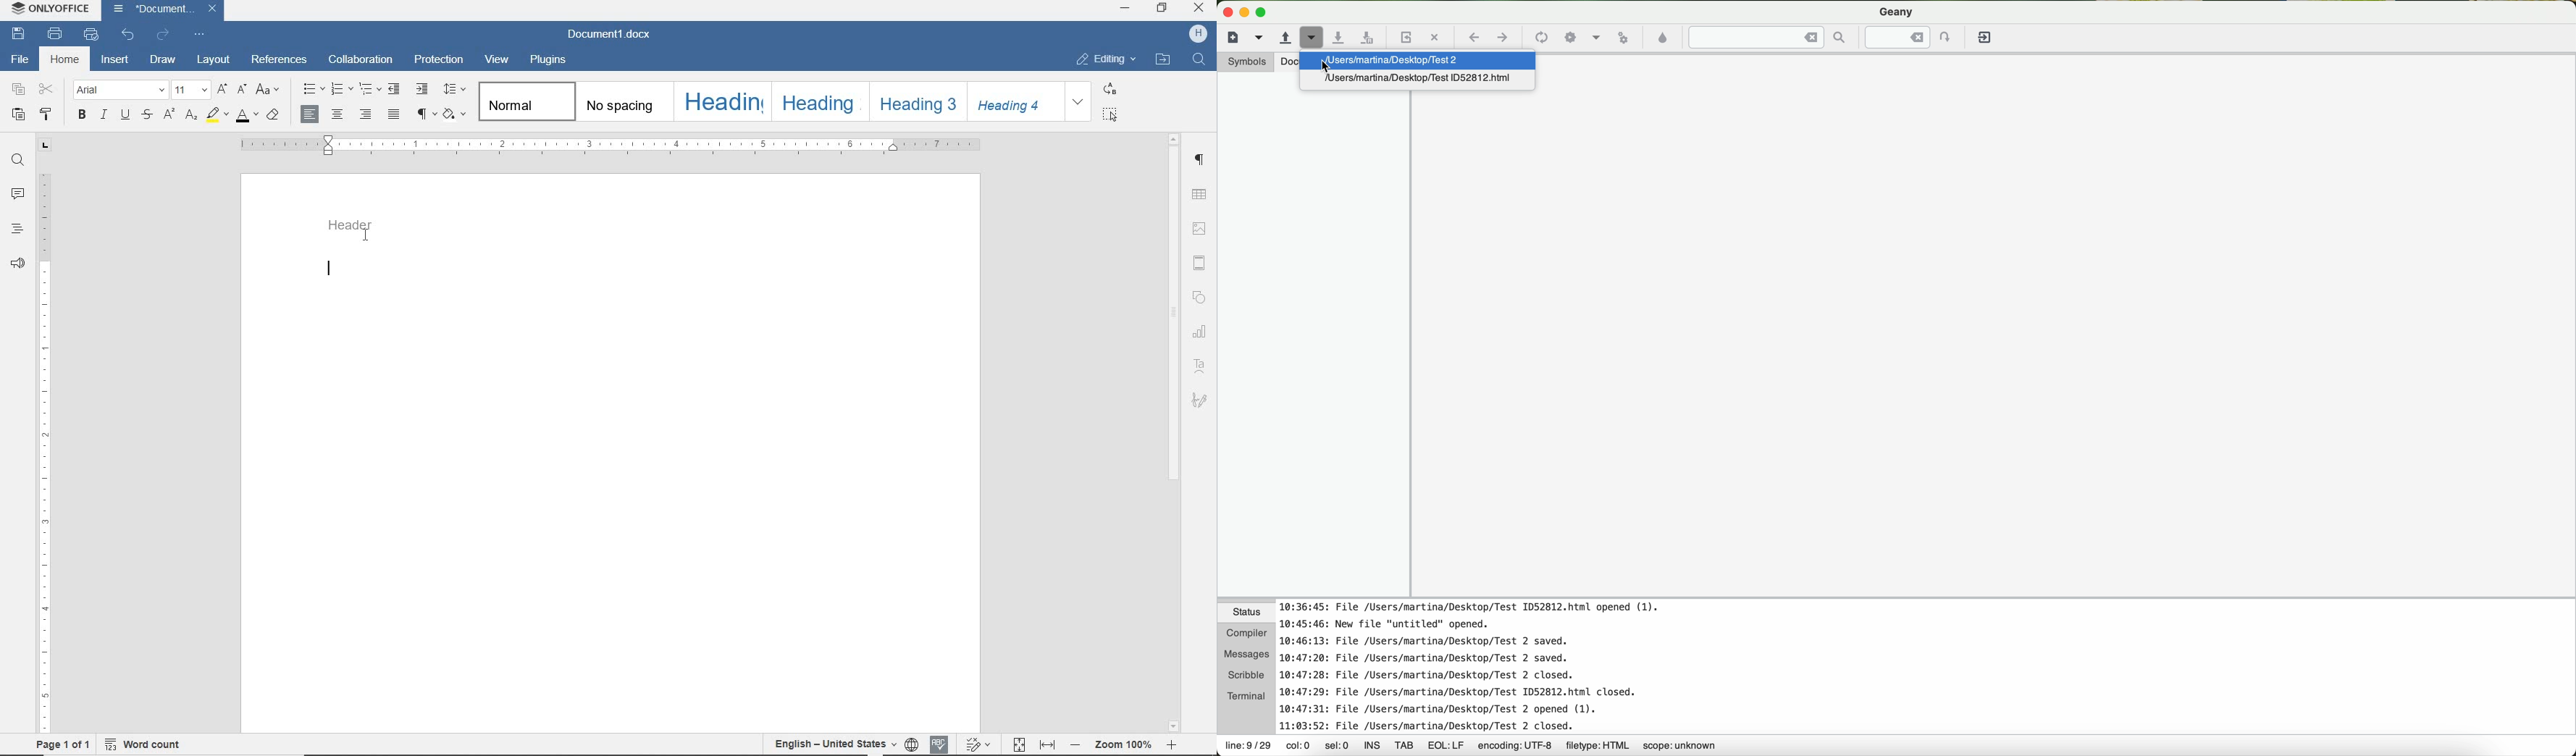  Describe the element at coordinates (498, 59) in the screenshot. I see `view` at that location.